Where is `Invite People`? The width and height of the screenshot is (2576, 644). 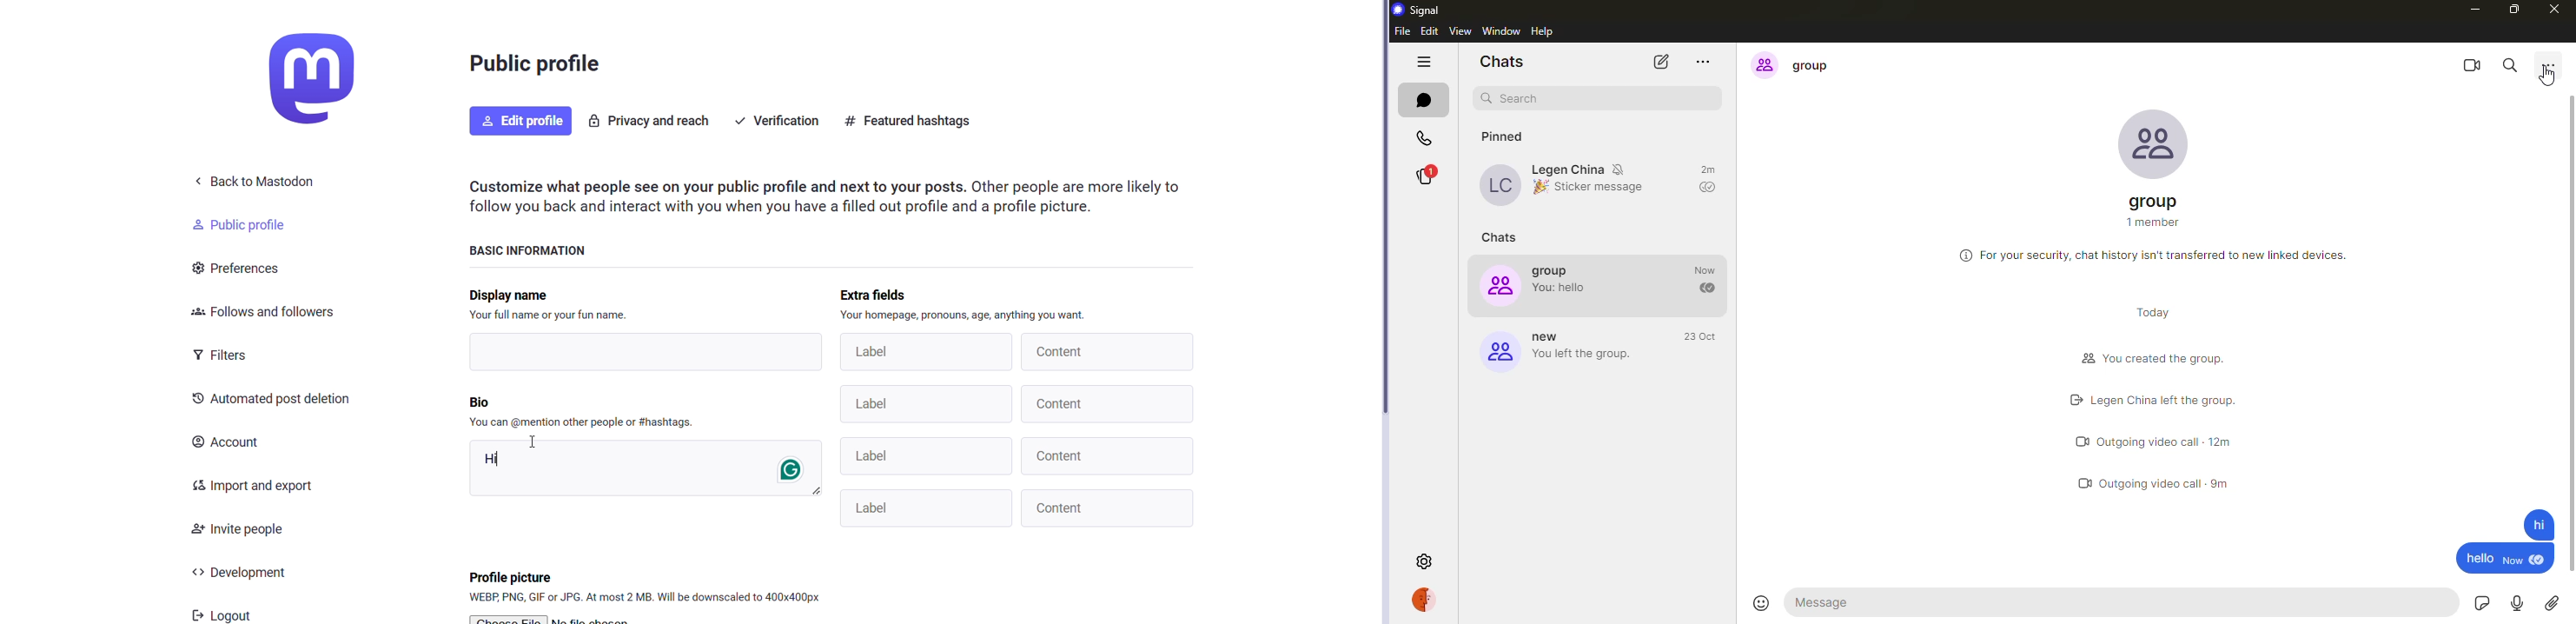 Invite People is located at coordinates (244, 527).